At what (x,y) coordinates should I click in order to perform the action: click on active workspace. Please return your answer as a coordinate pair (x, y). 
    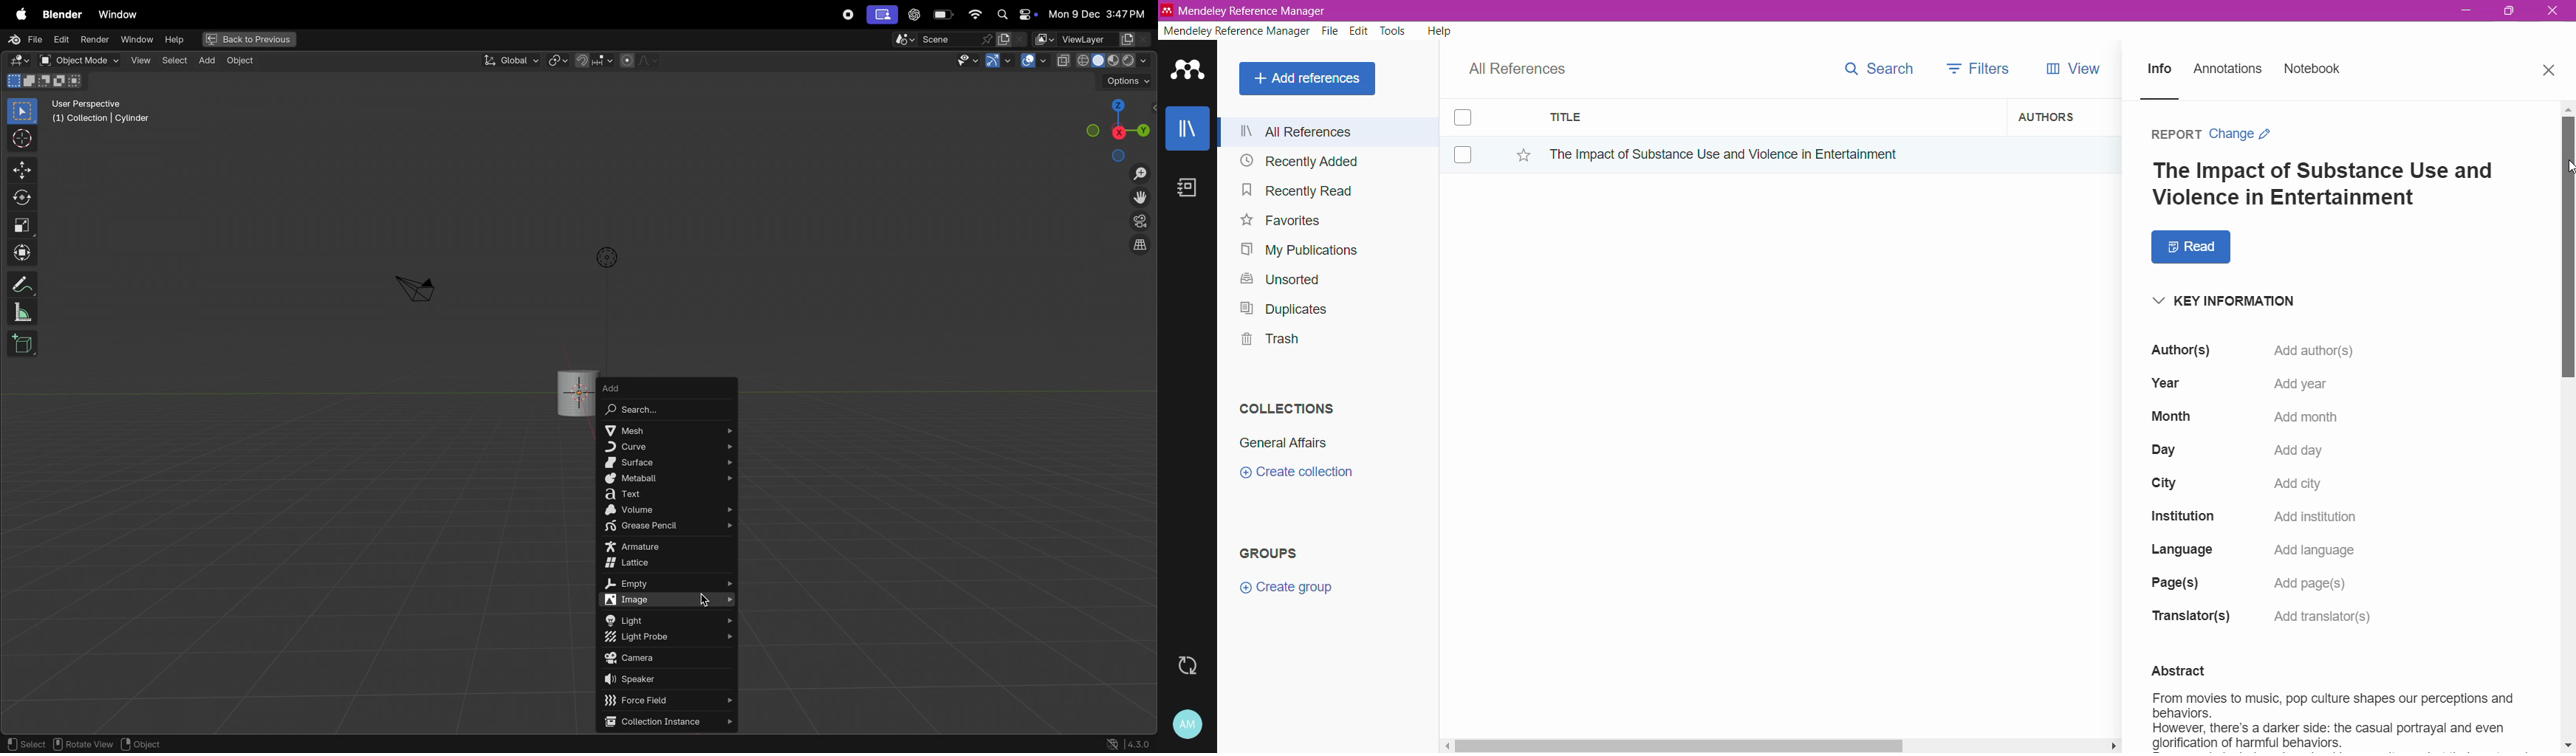
    Looking at the image, I should click on (1013, 39).